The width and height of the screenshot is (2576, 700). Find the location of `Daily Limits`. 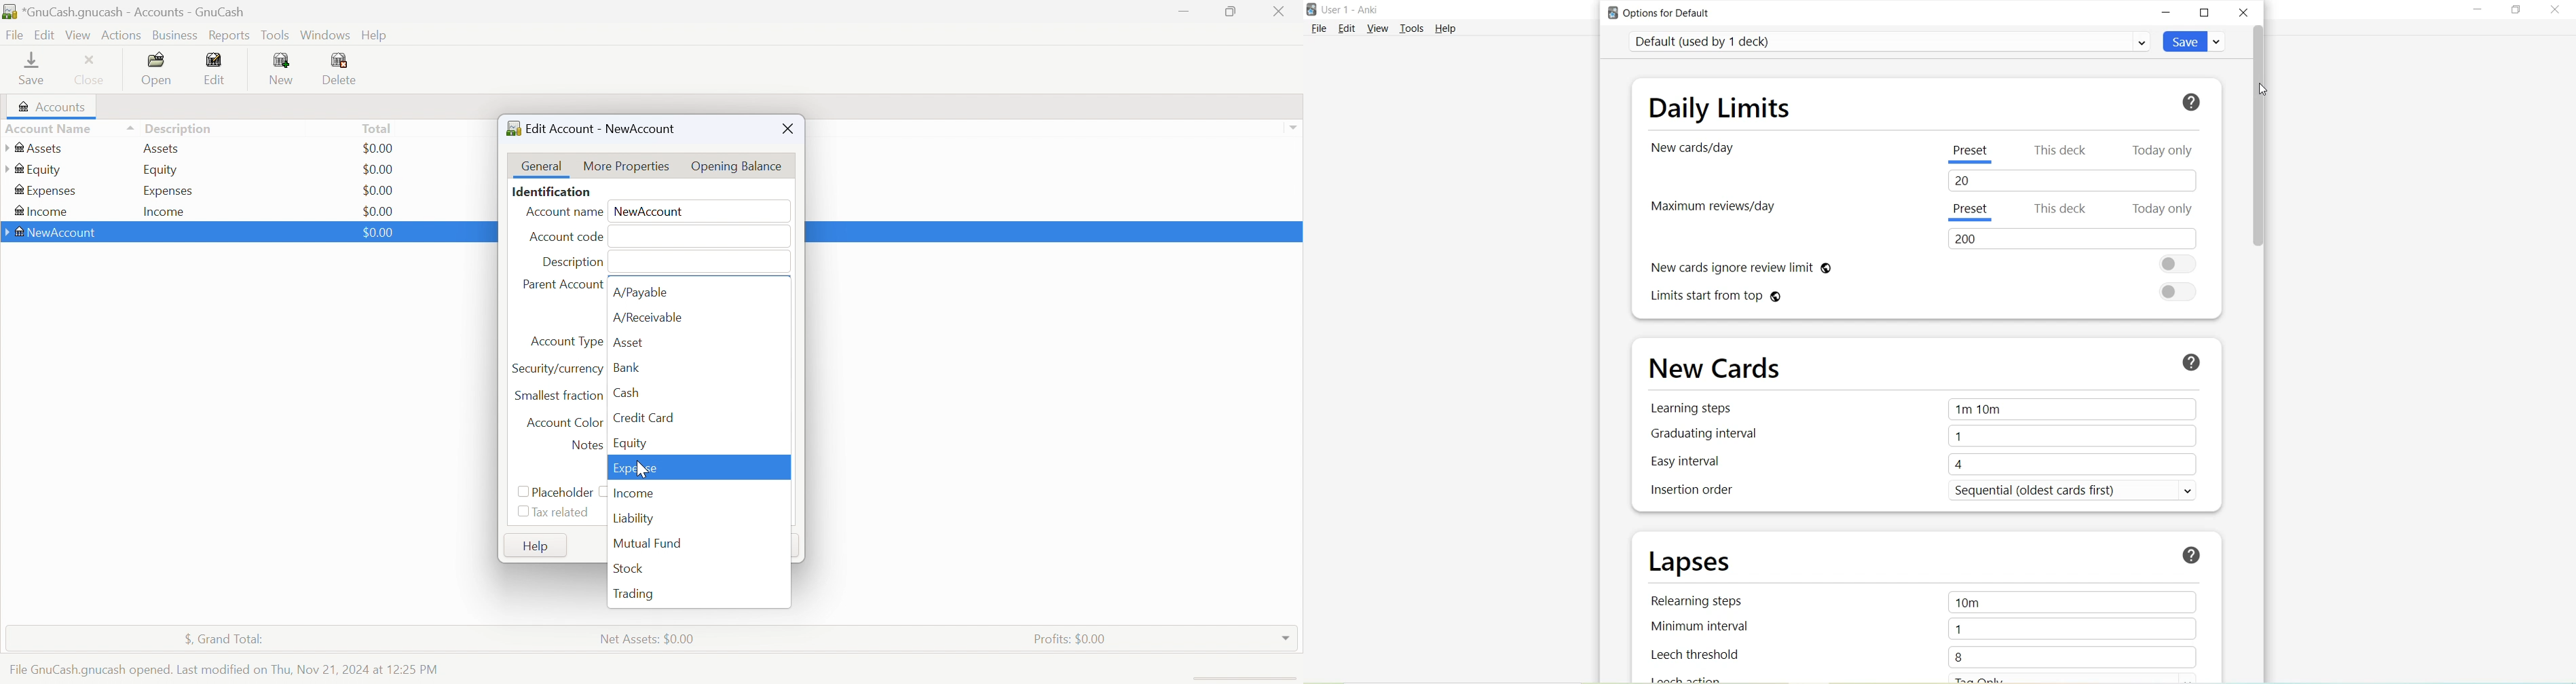

Daily Limits is located at coordinates (1720, 107).